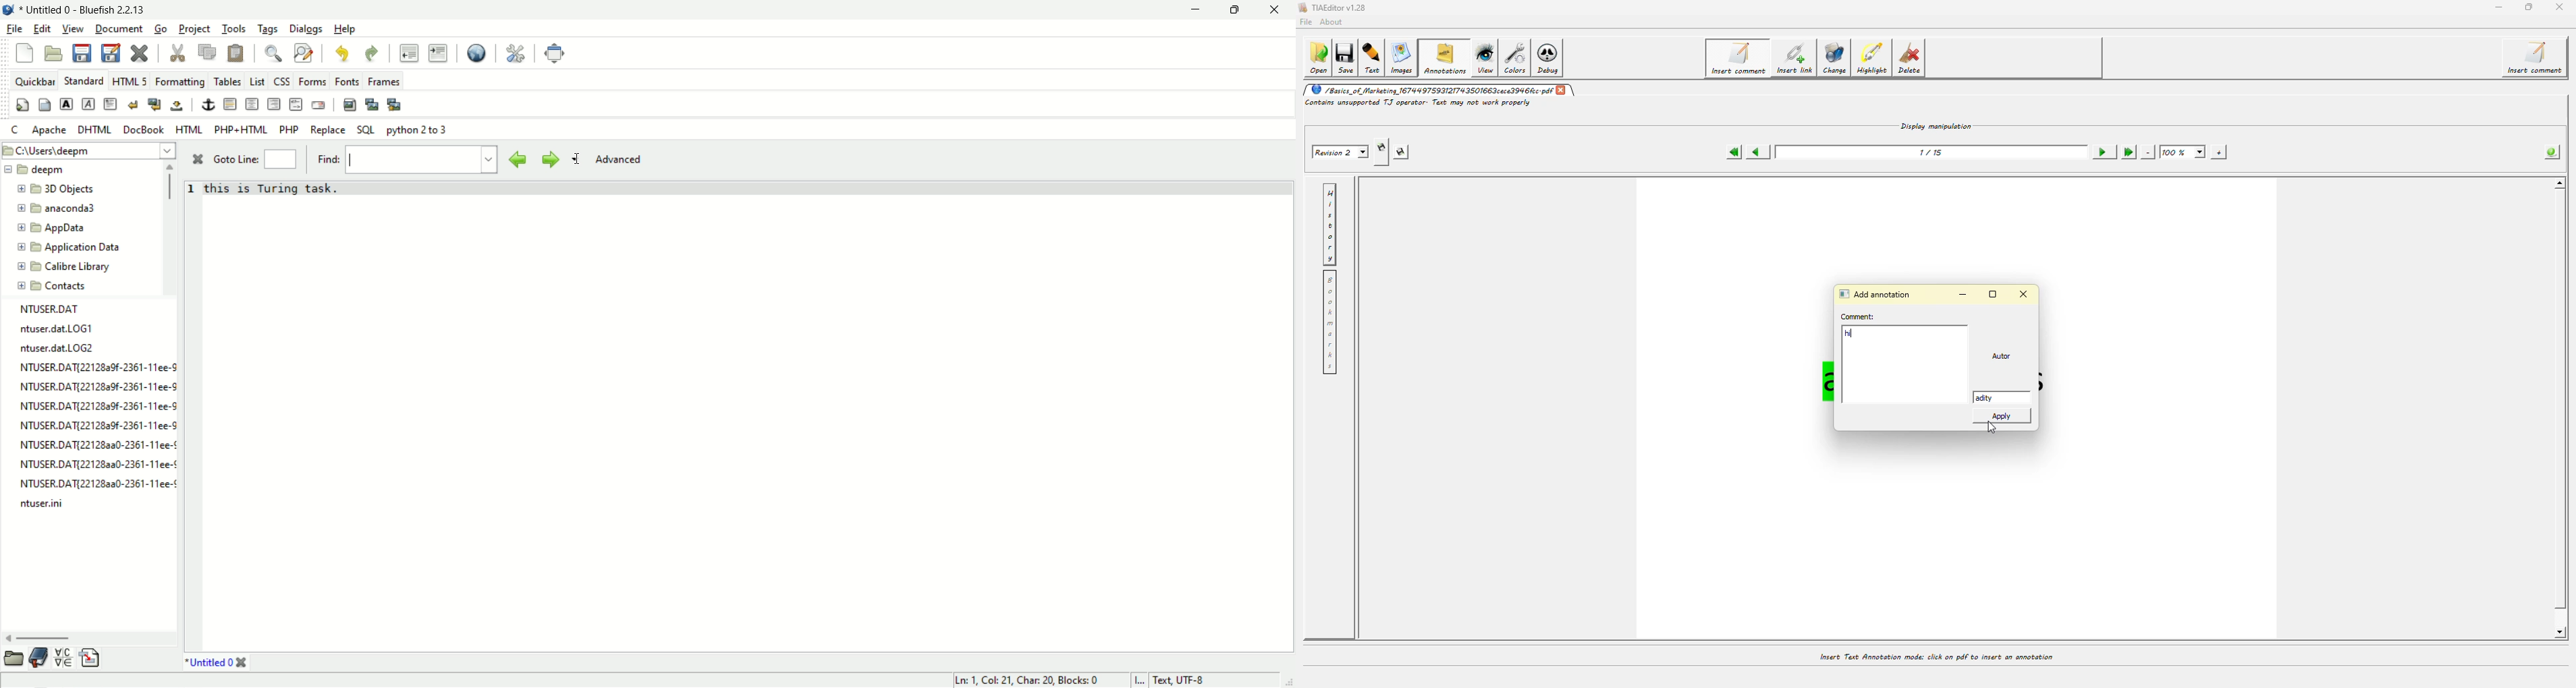 This screenshot has width=2576, height=700. Describe the element at coordinates (23, 106) in the screenshot. I see `quick settings` at that location.